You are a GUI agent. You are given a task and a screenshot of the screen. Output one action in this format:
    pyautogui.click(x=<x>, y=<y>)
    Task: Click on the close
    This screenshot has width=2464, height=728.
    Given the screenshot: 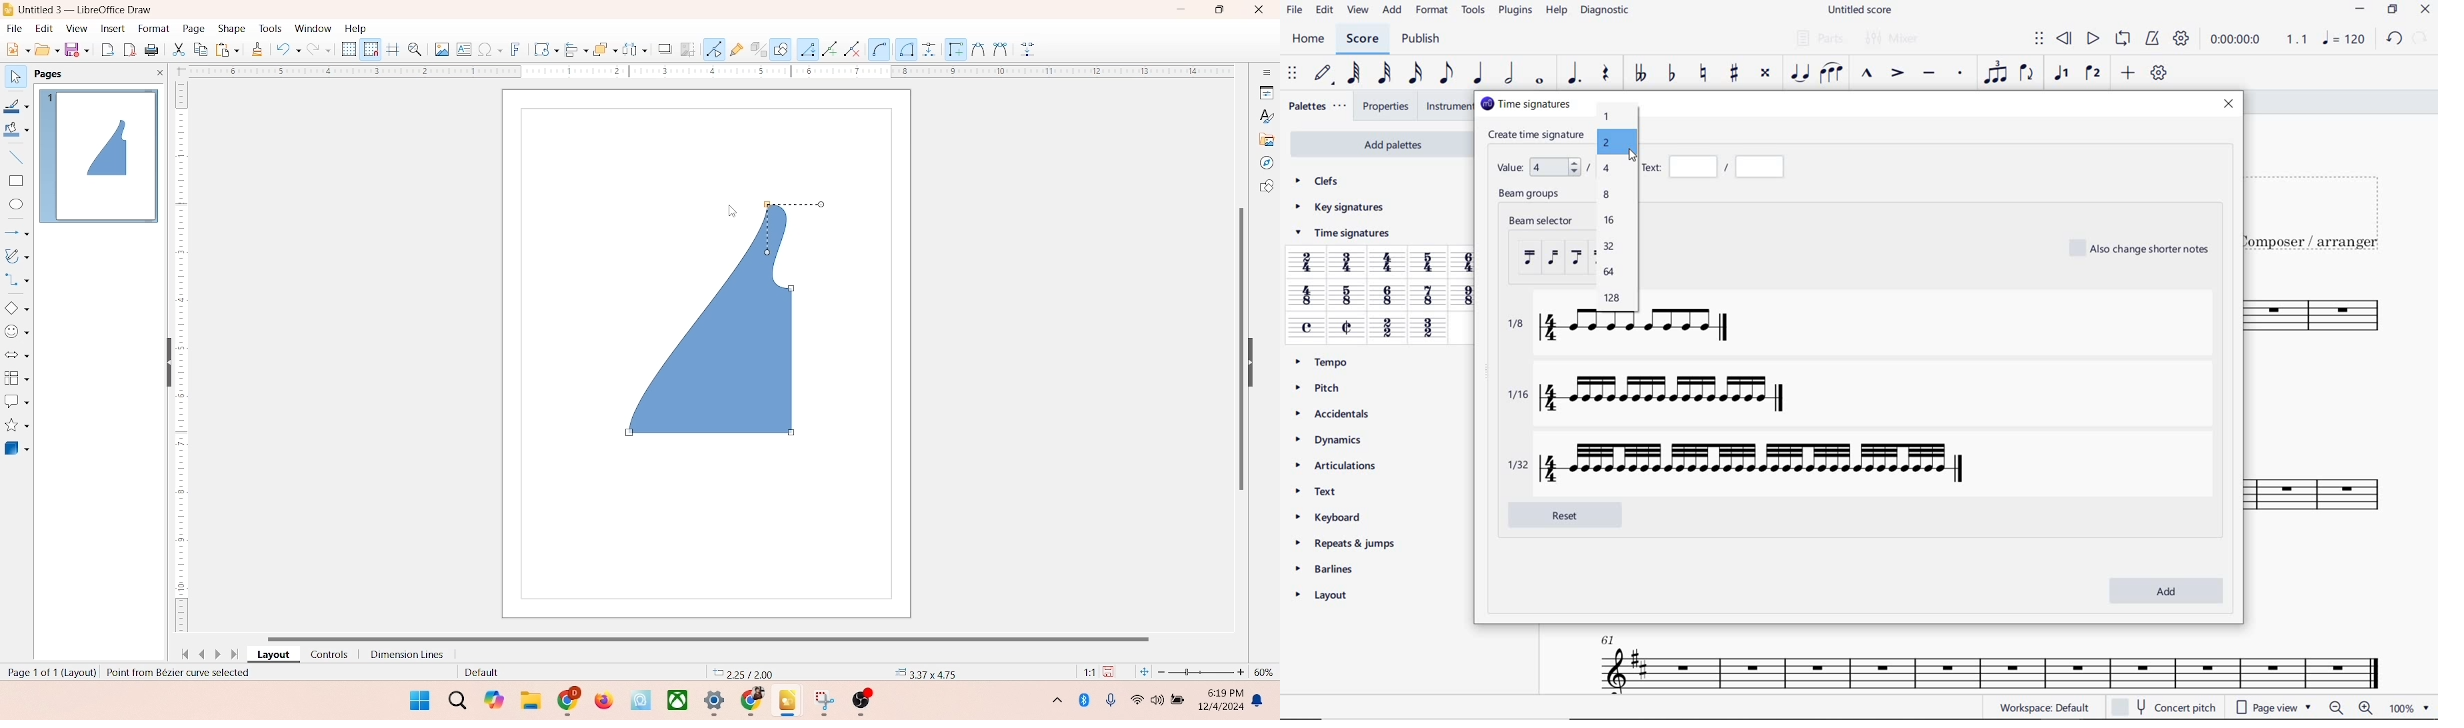 What is the action you would take?
    pyautogui.click(x=1254, y=11)
    